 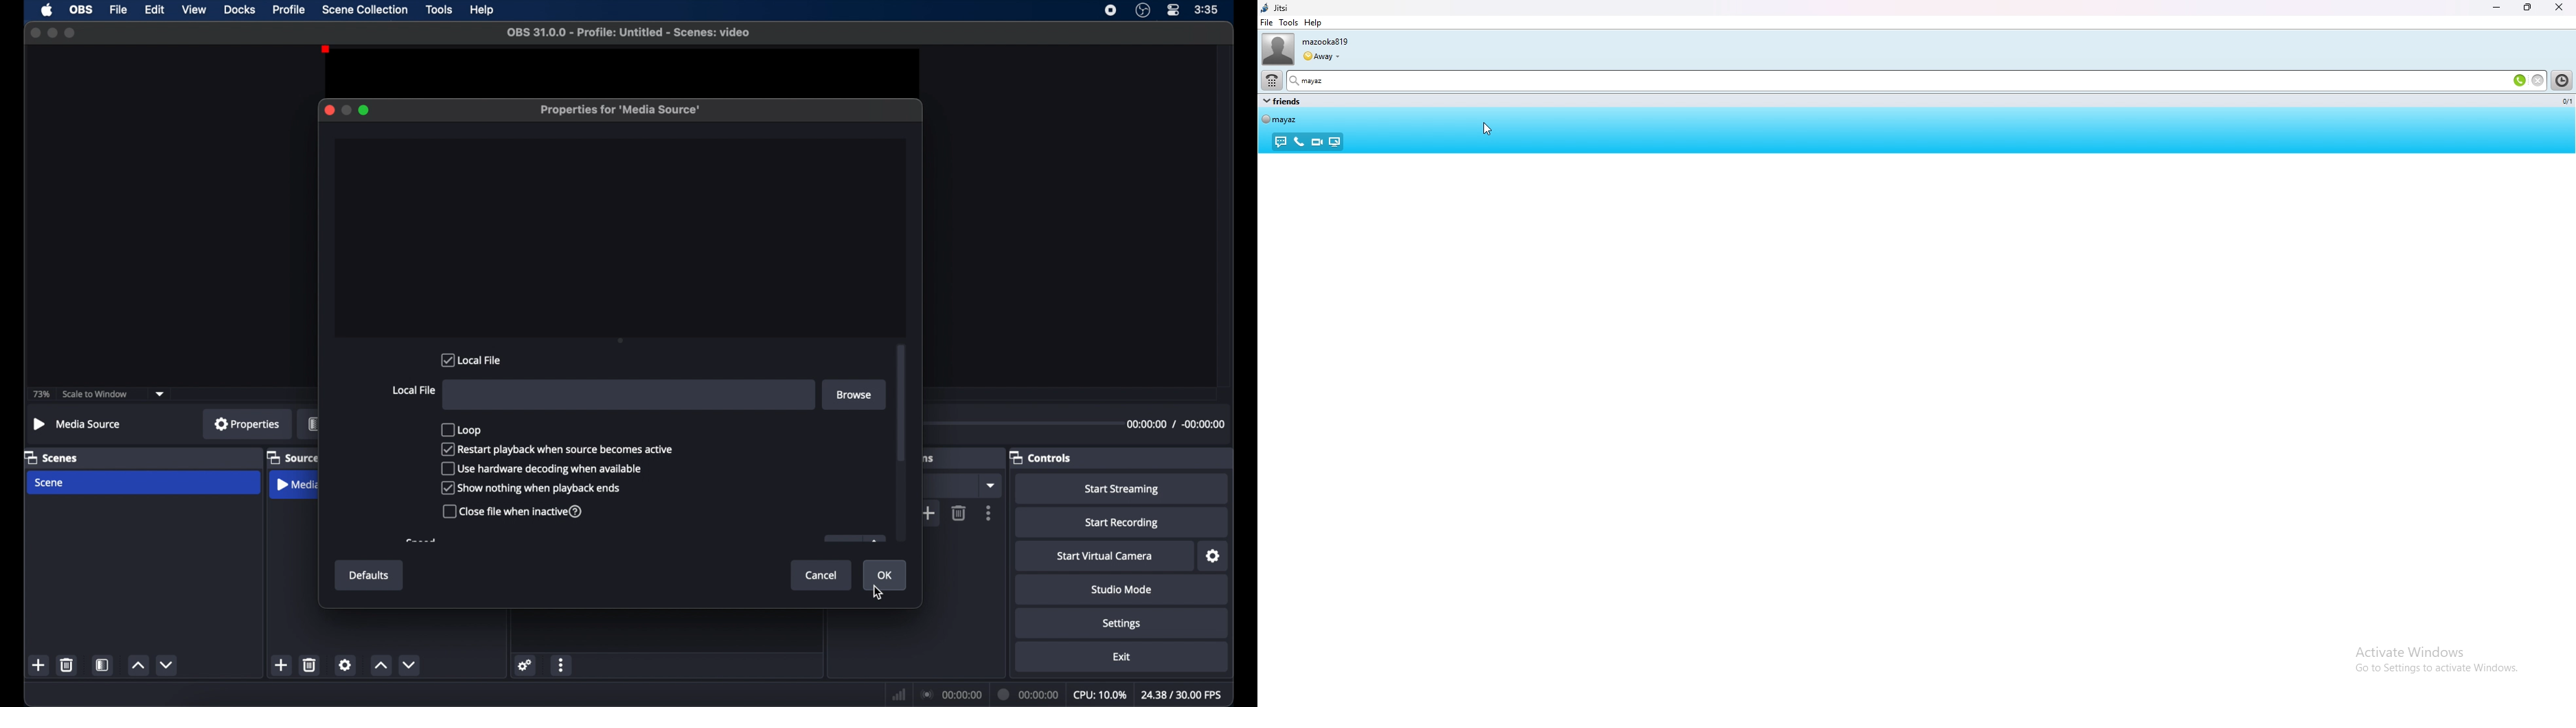 What do you see at coordinates (1041, 457) in the screenshot?
I see `controls` at bounding box center [1041, 457].